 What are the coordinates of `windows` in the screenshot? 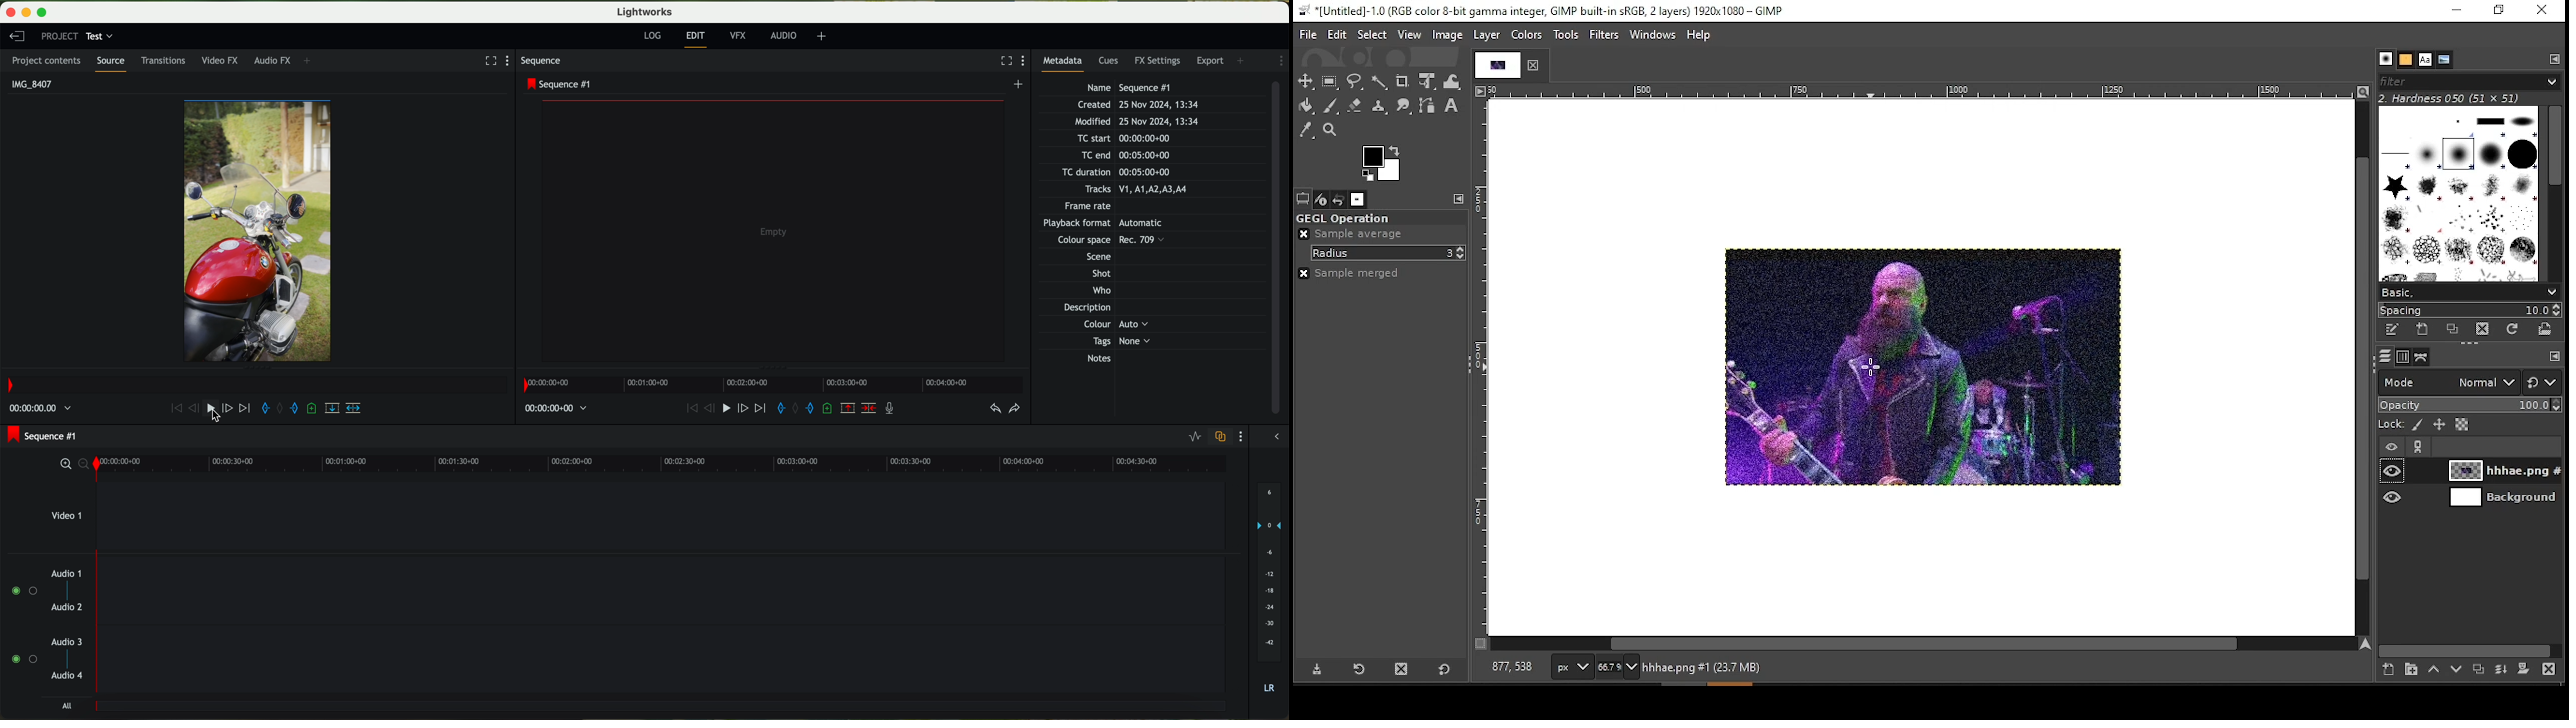 It's located at (1654, 34).